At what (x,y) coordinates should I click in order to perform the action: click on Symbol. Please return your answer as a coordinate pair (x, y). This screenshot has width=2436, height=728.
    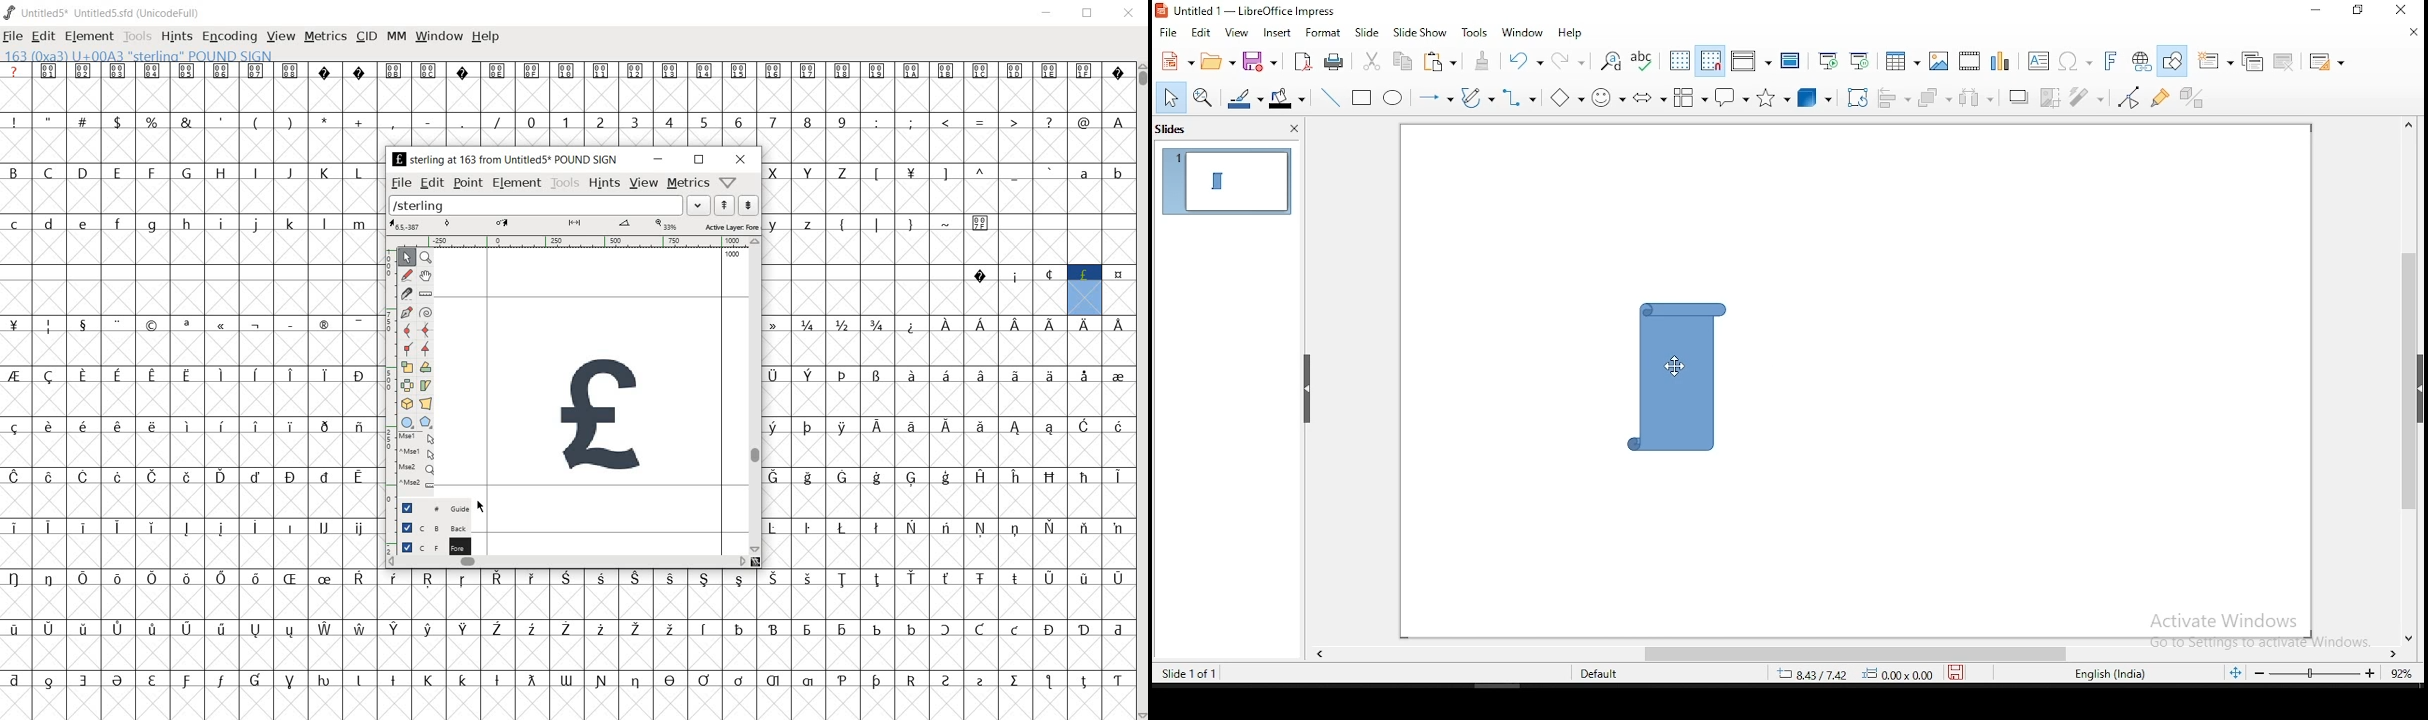
    Looking at the image, I should click on (323, 426).